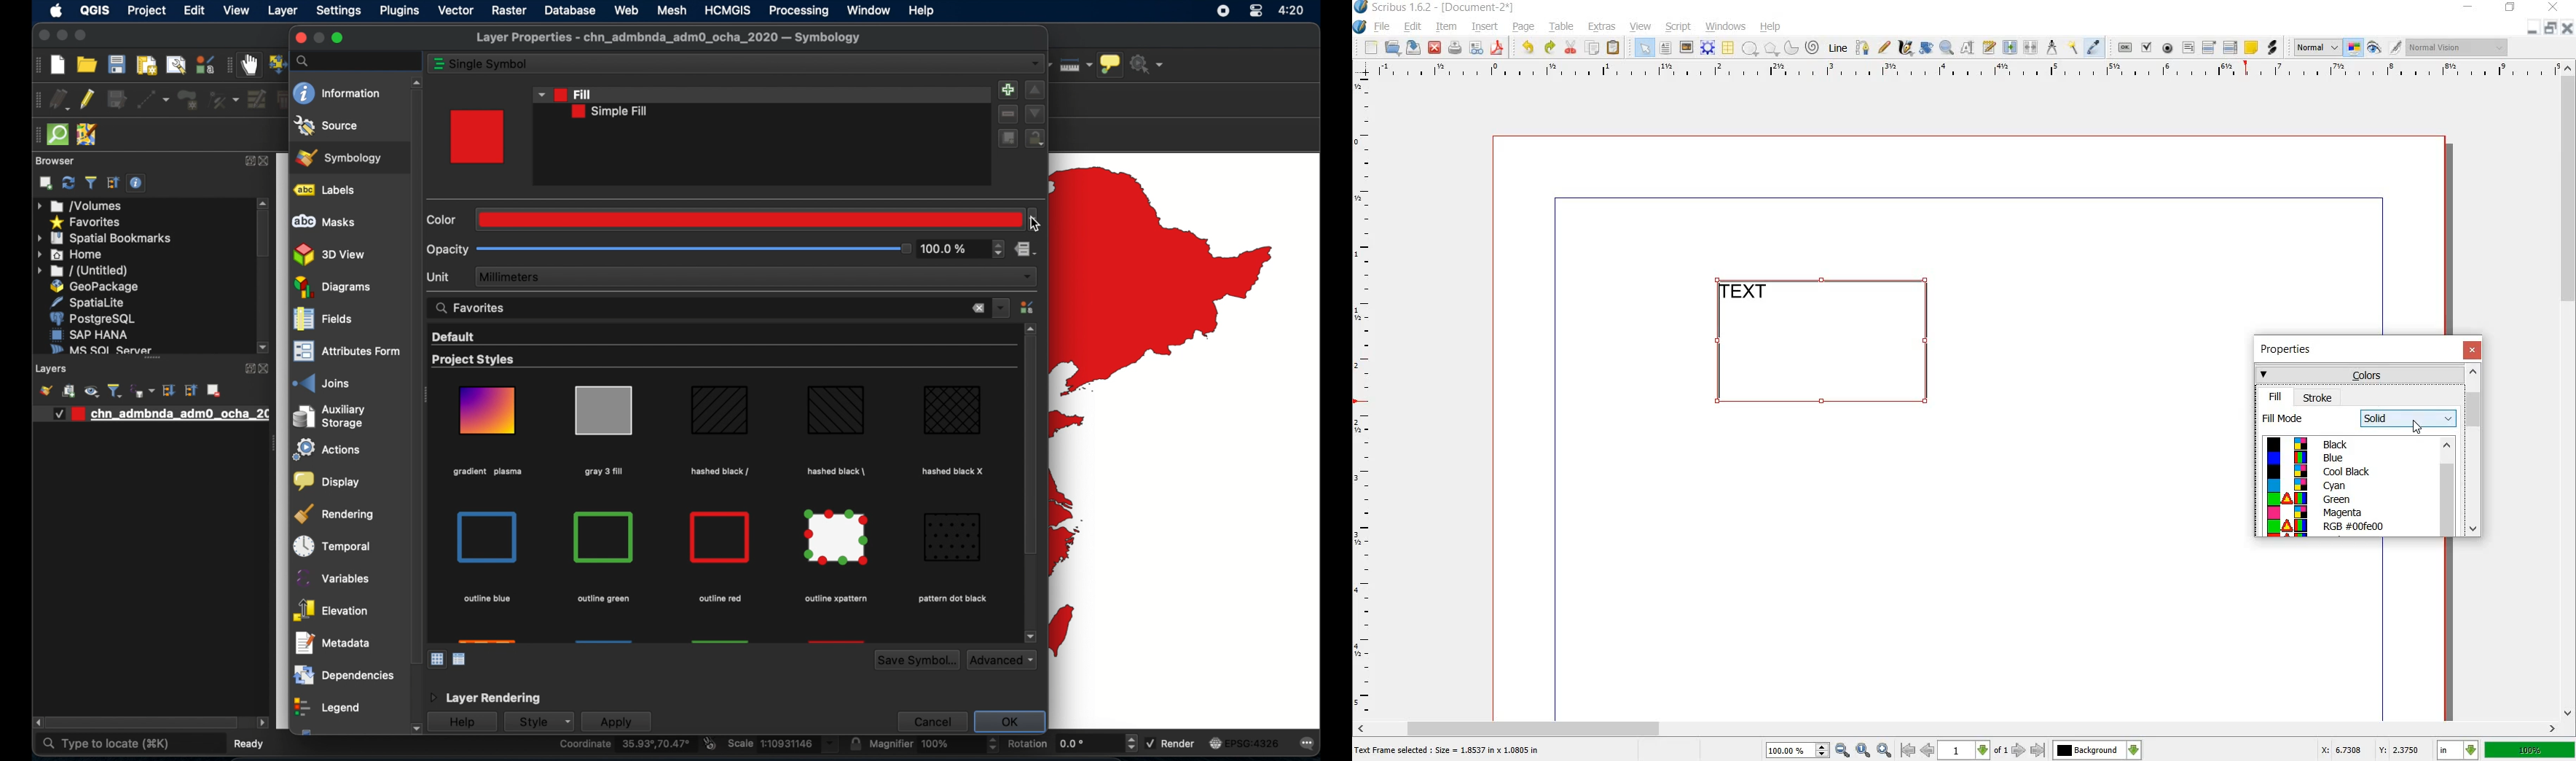  I want to click on print, so click(1455, 48).